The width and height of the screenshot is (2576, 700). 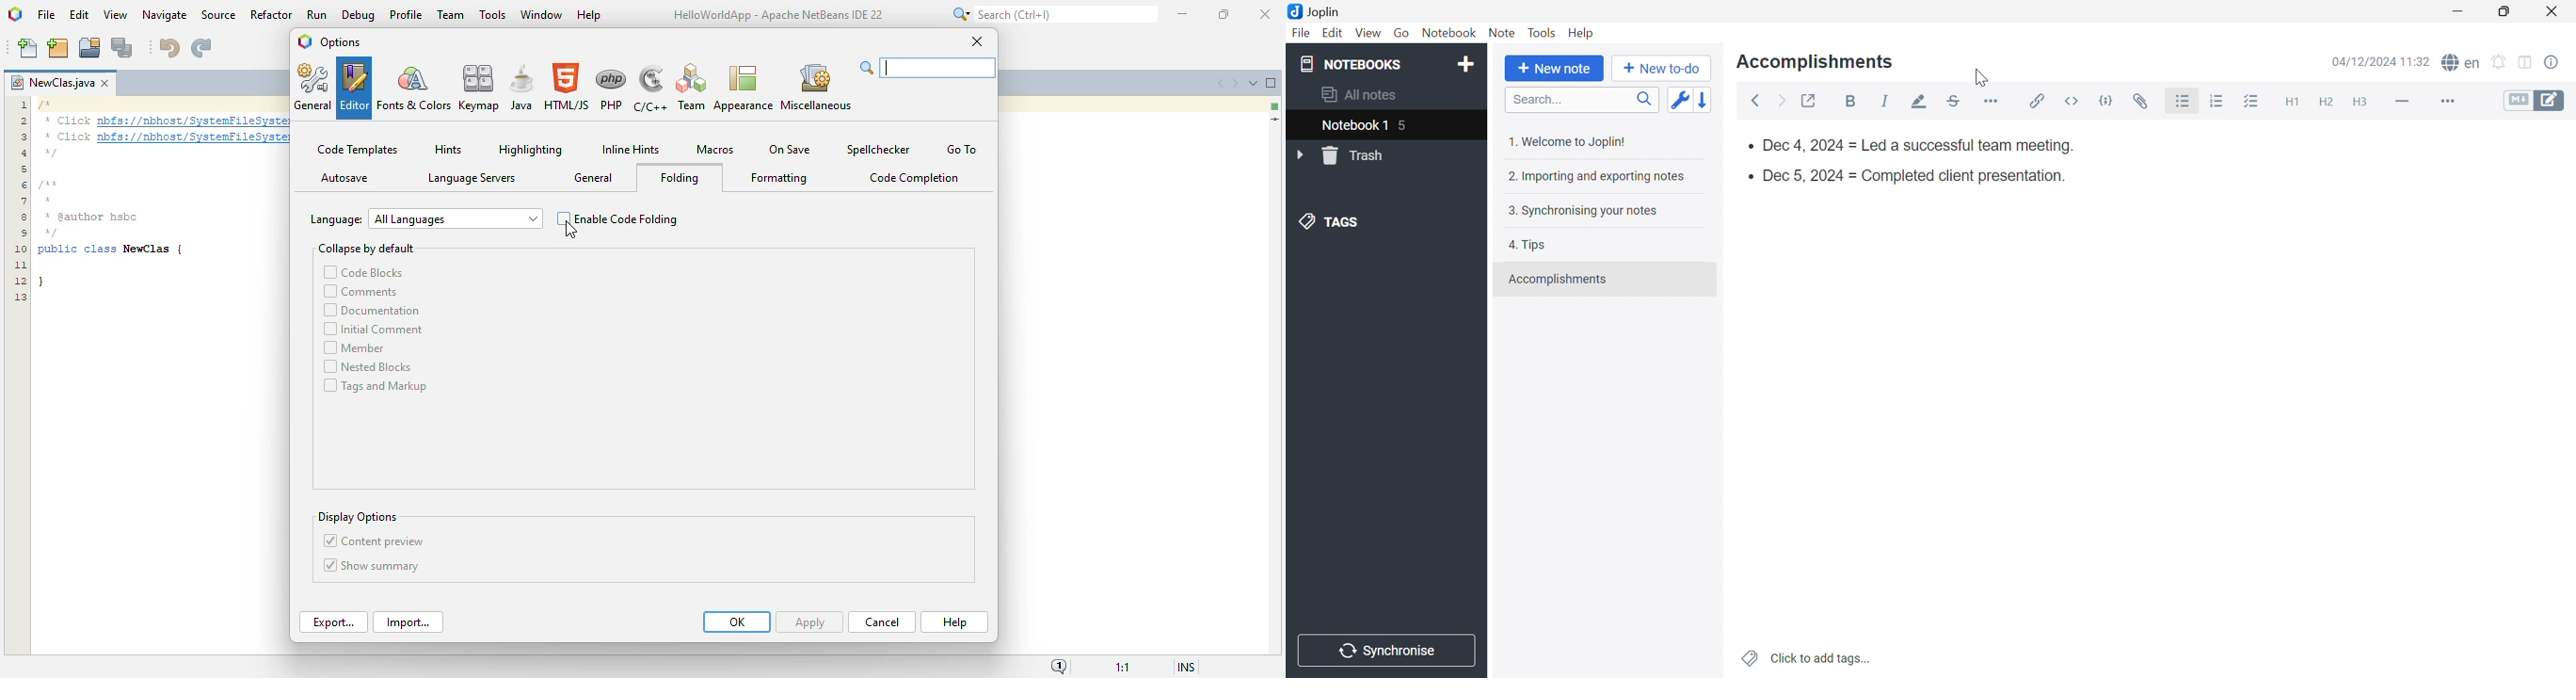 I want to click on tools, so click(x=491, y=13).